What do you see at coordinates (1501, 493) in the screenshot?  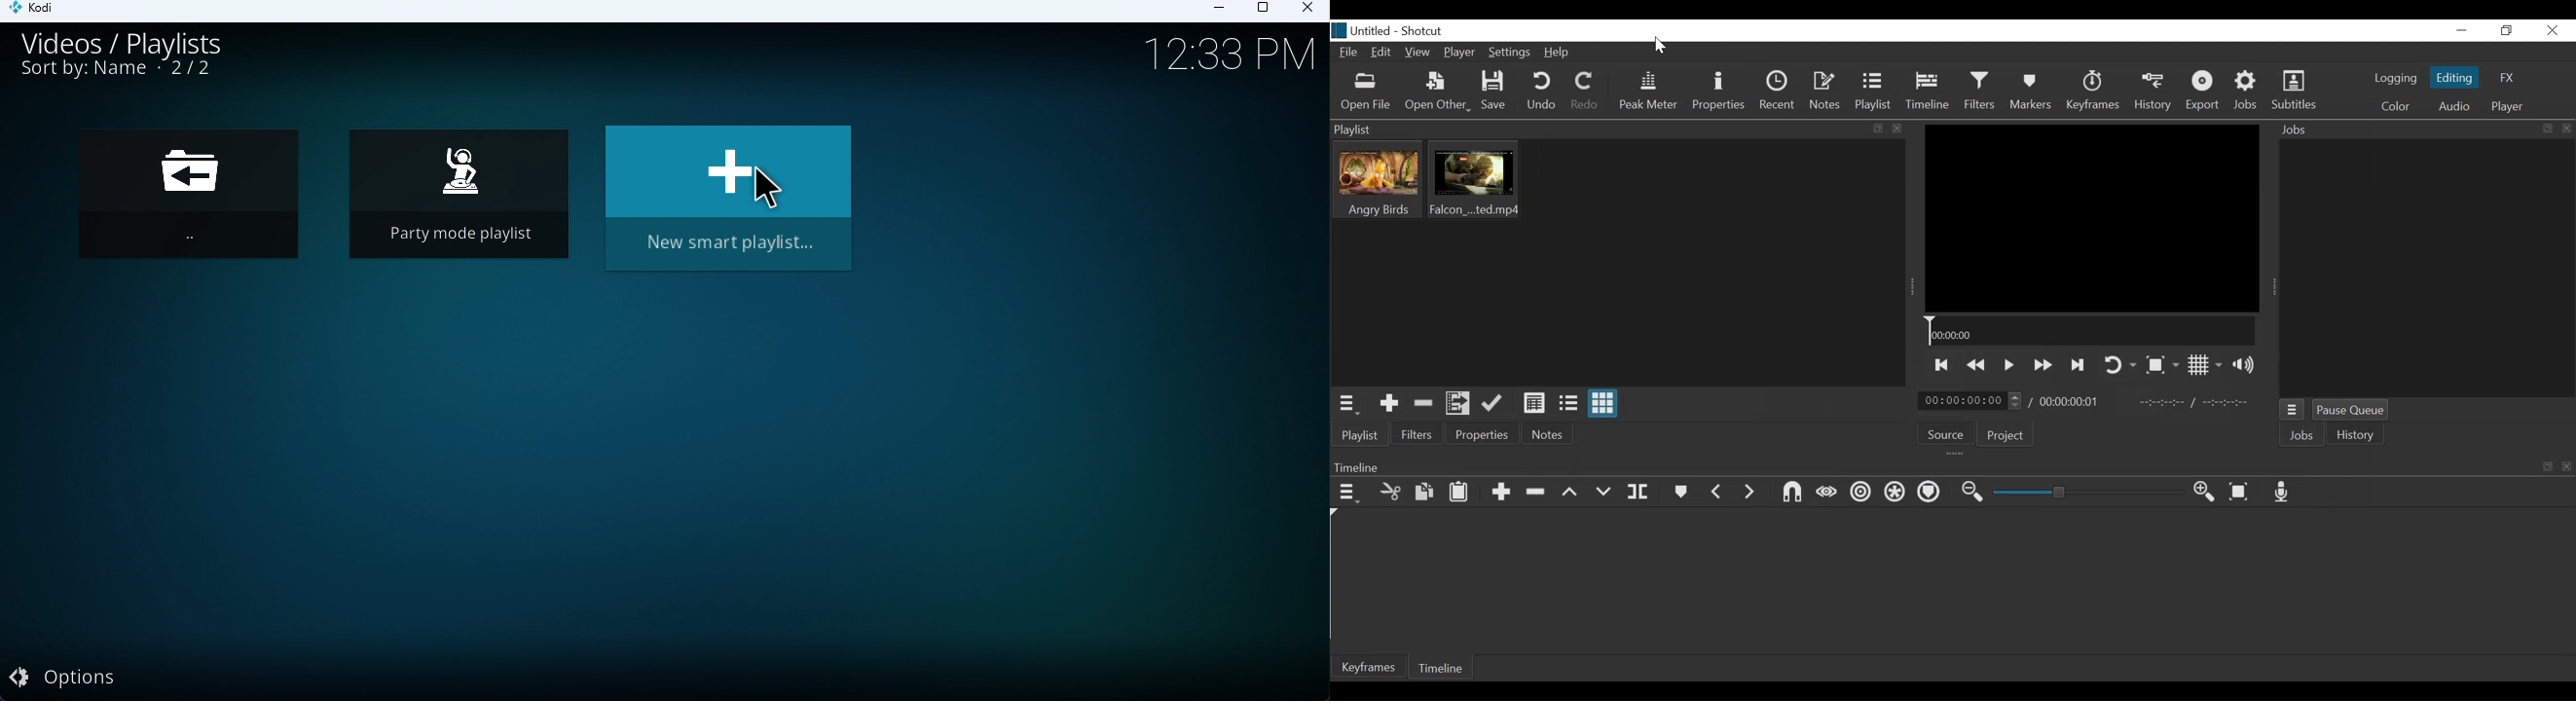 I see `Append` at bounding box center [1501, 493].